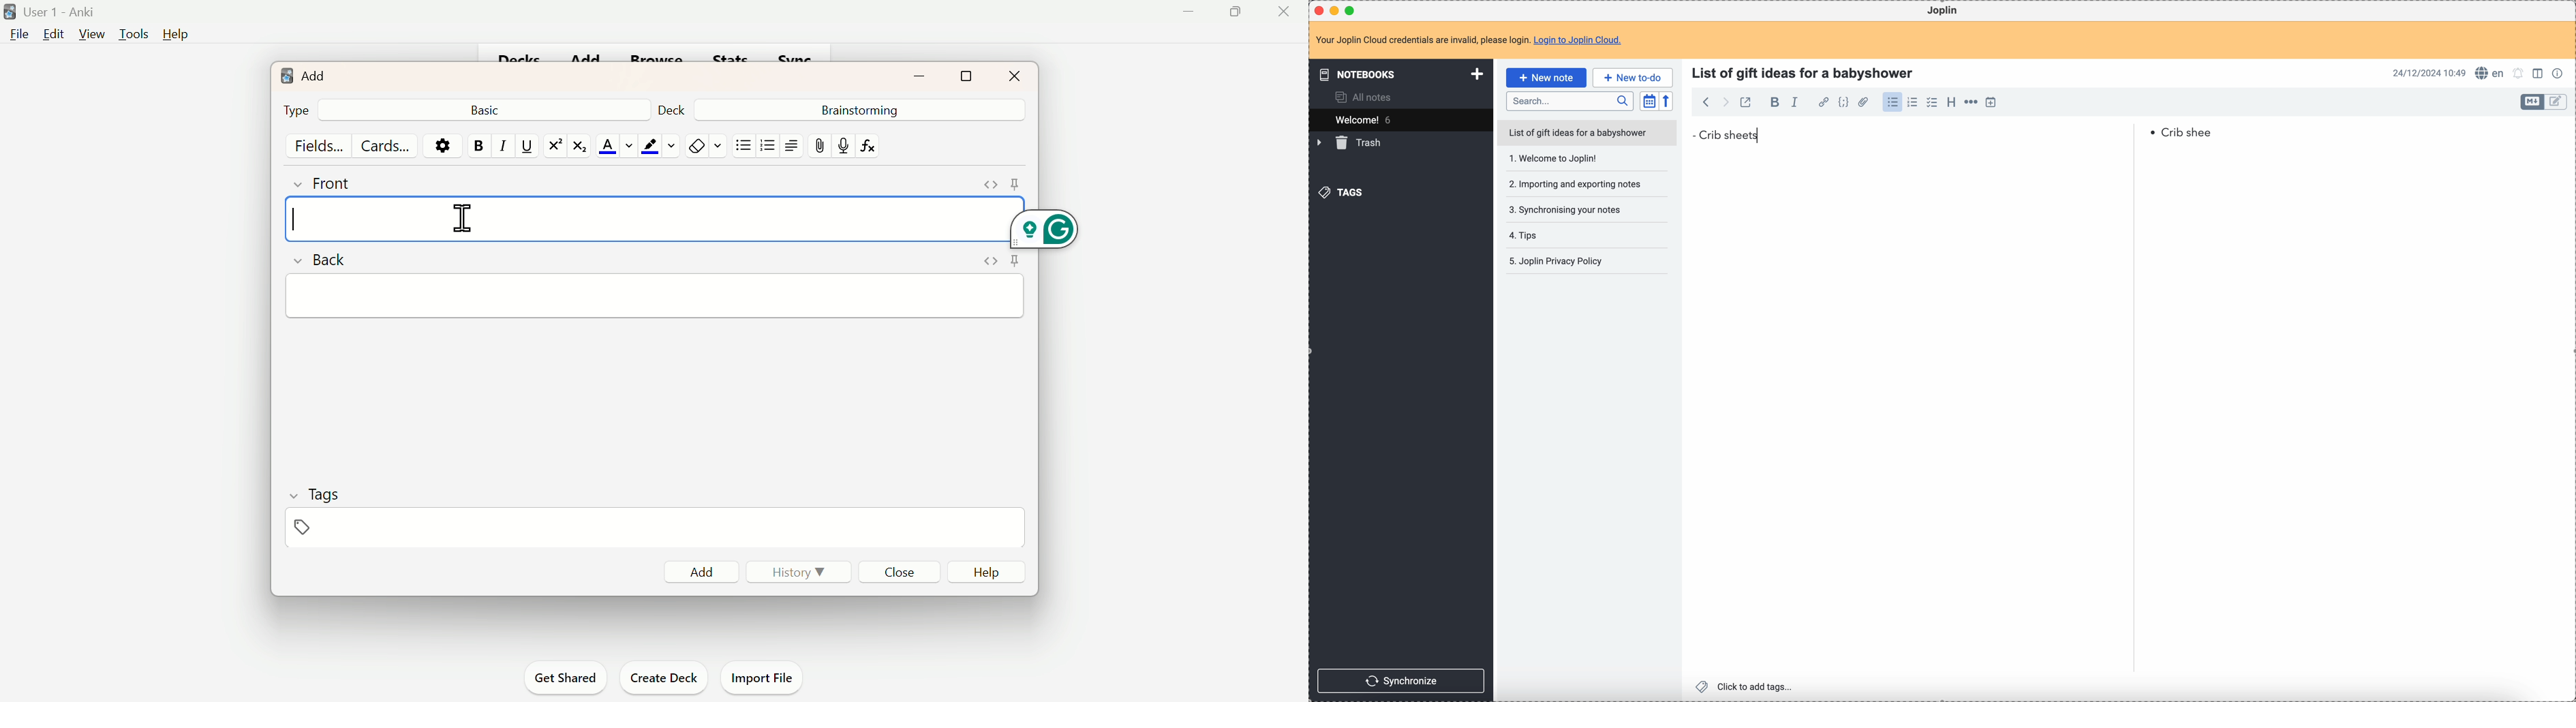 The width and height of the screenshot is (2576, 728). Describe the element at coordinates (1805, 71) in the screenshot. I see `title` at that location.